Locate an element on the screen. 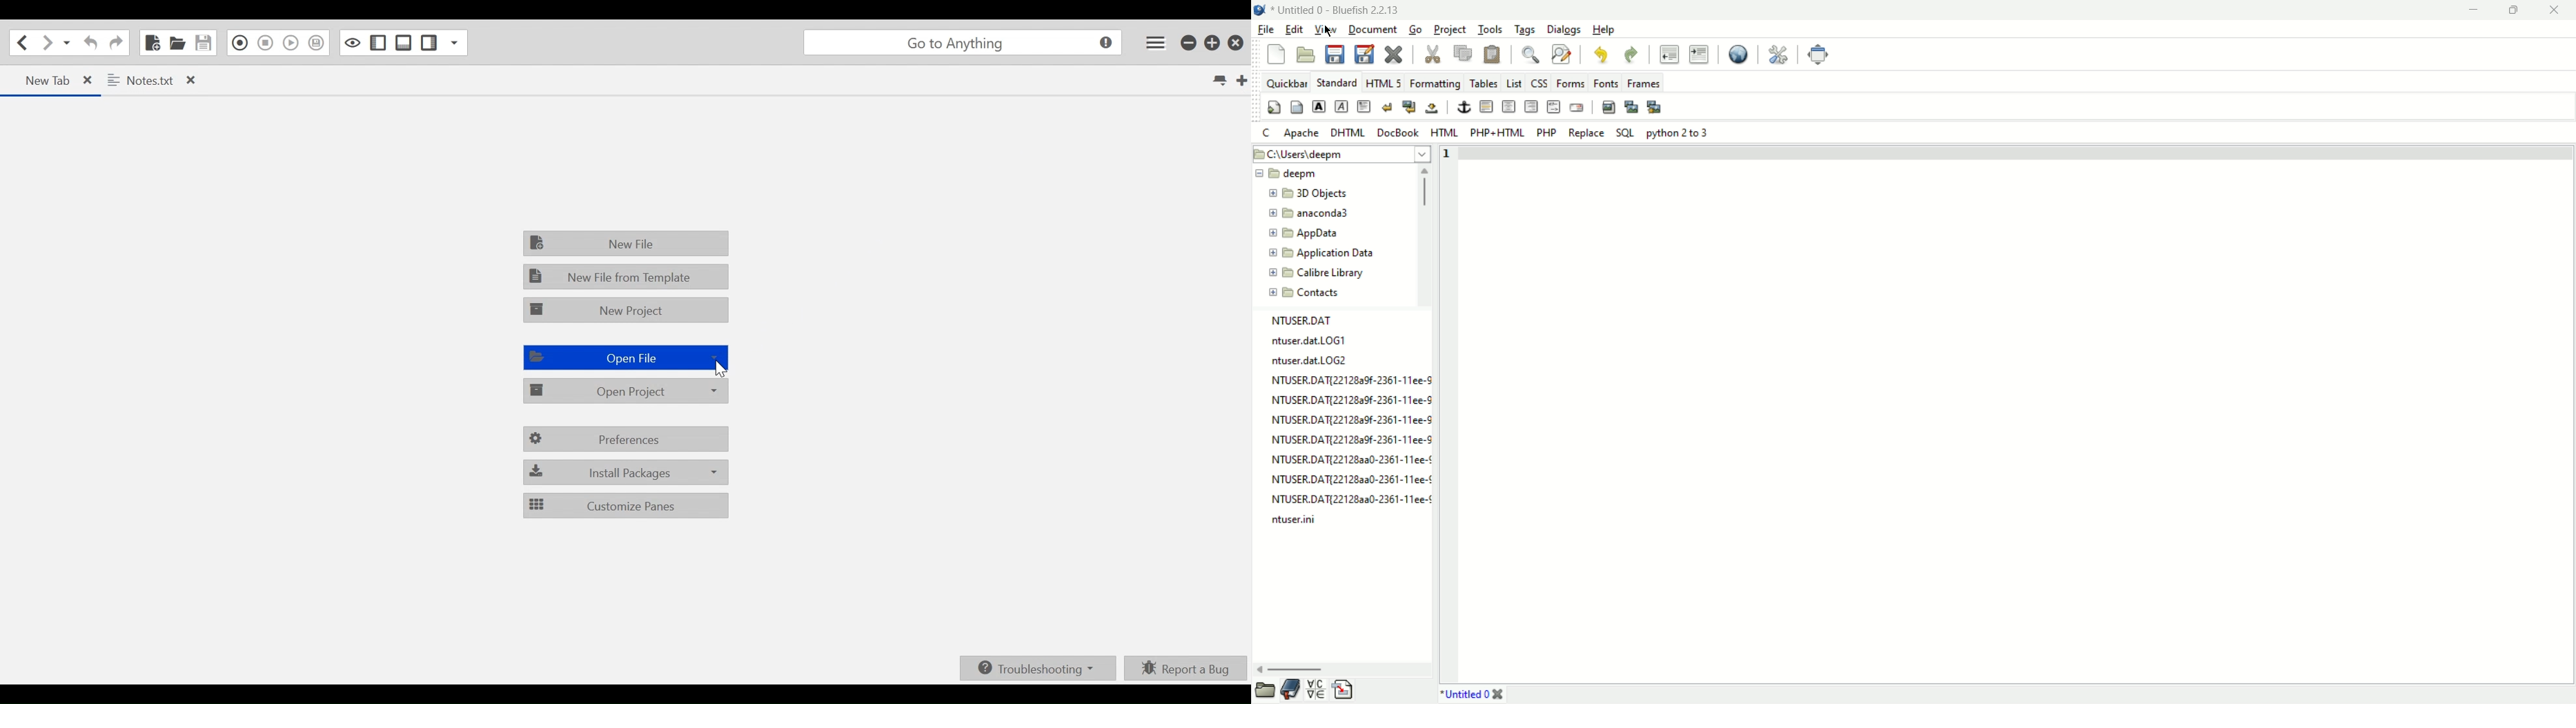 Image resolution: width=2576 pixels, height=728 pixels. multi thumbnail is located at coordinates (1654, 107).